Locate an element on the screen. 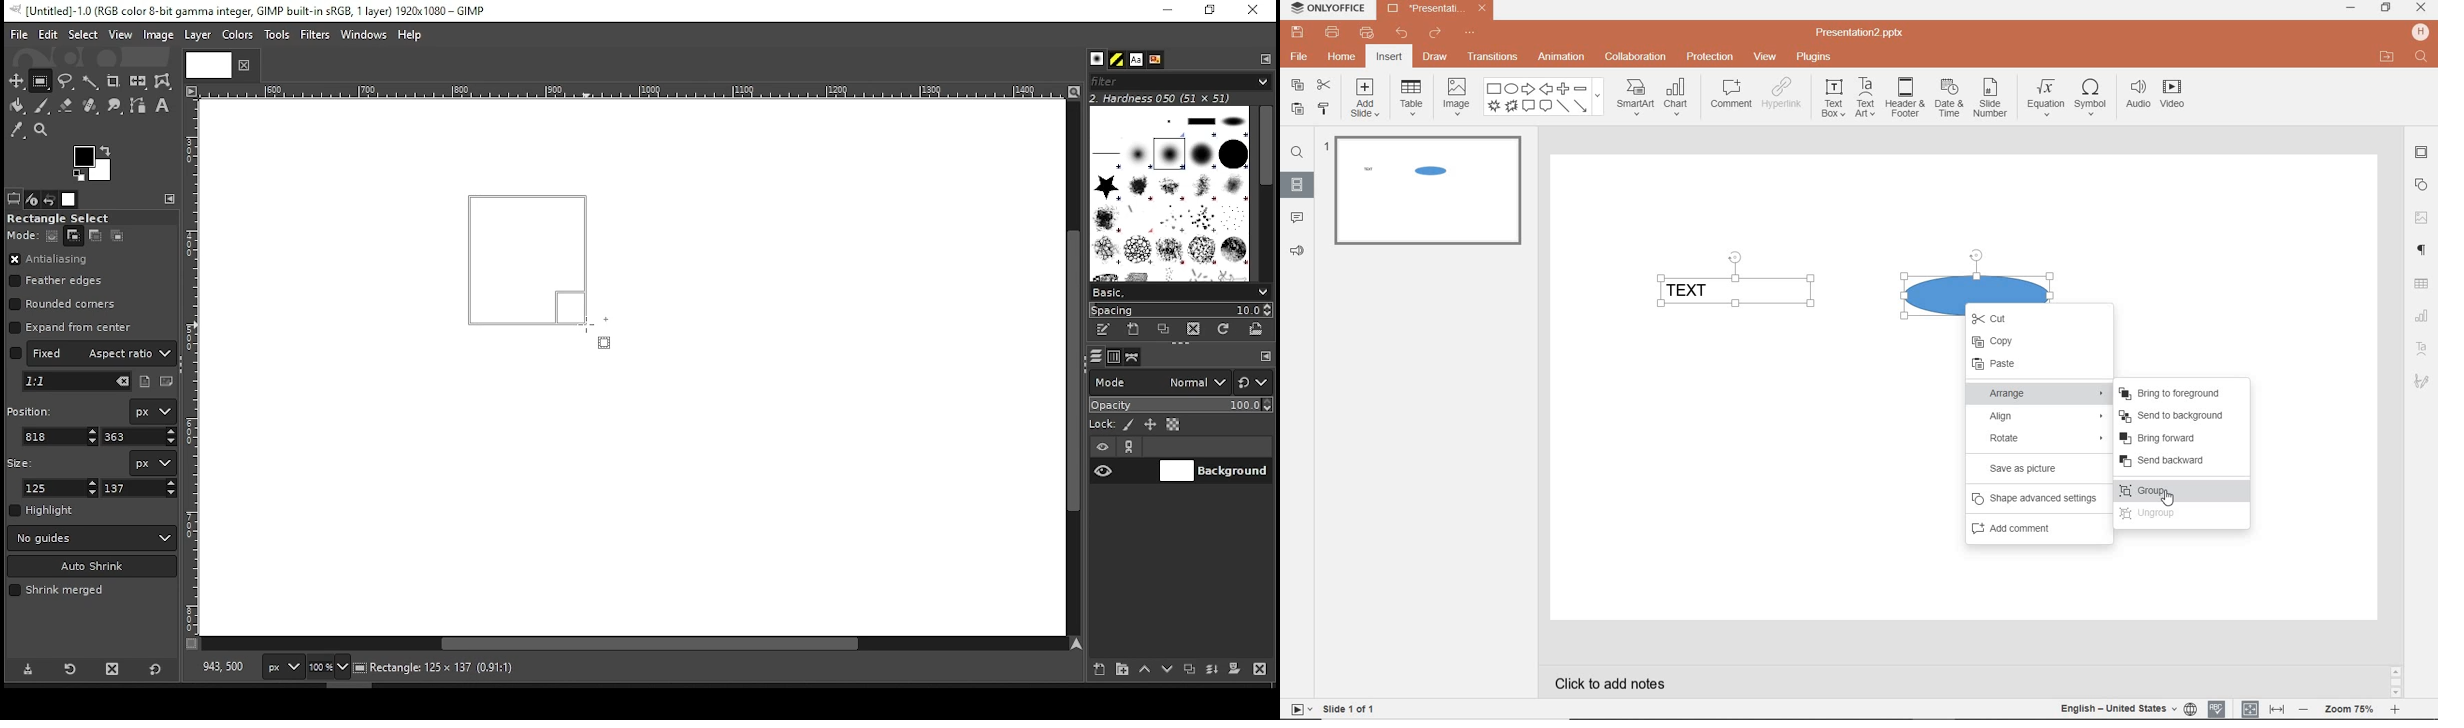 The image size is (2464, 728). image is located at coordinates (157, 35).